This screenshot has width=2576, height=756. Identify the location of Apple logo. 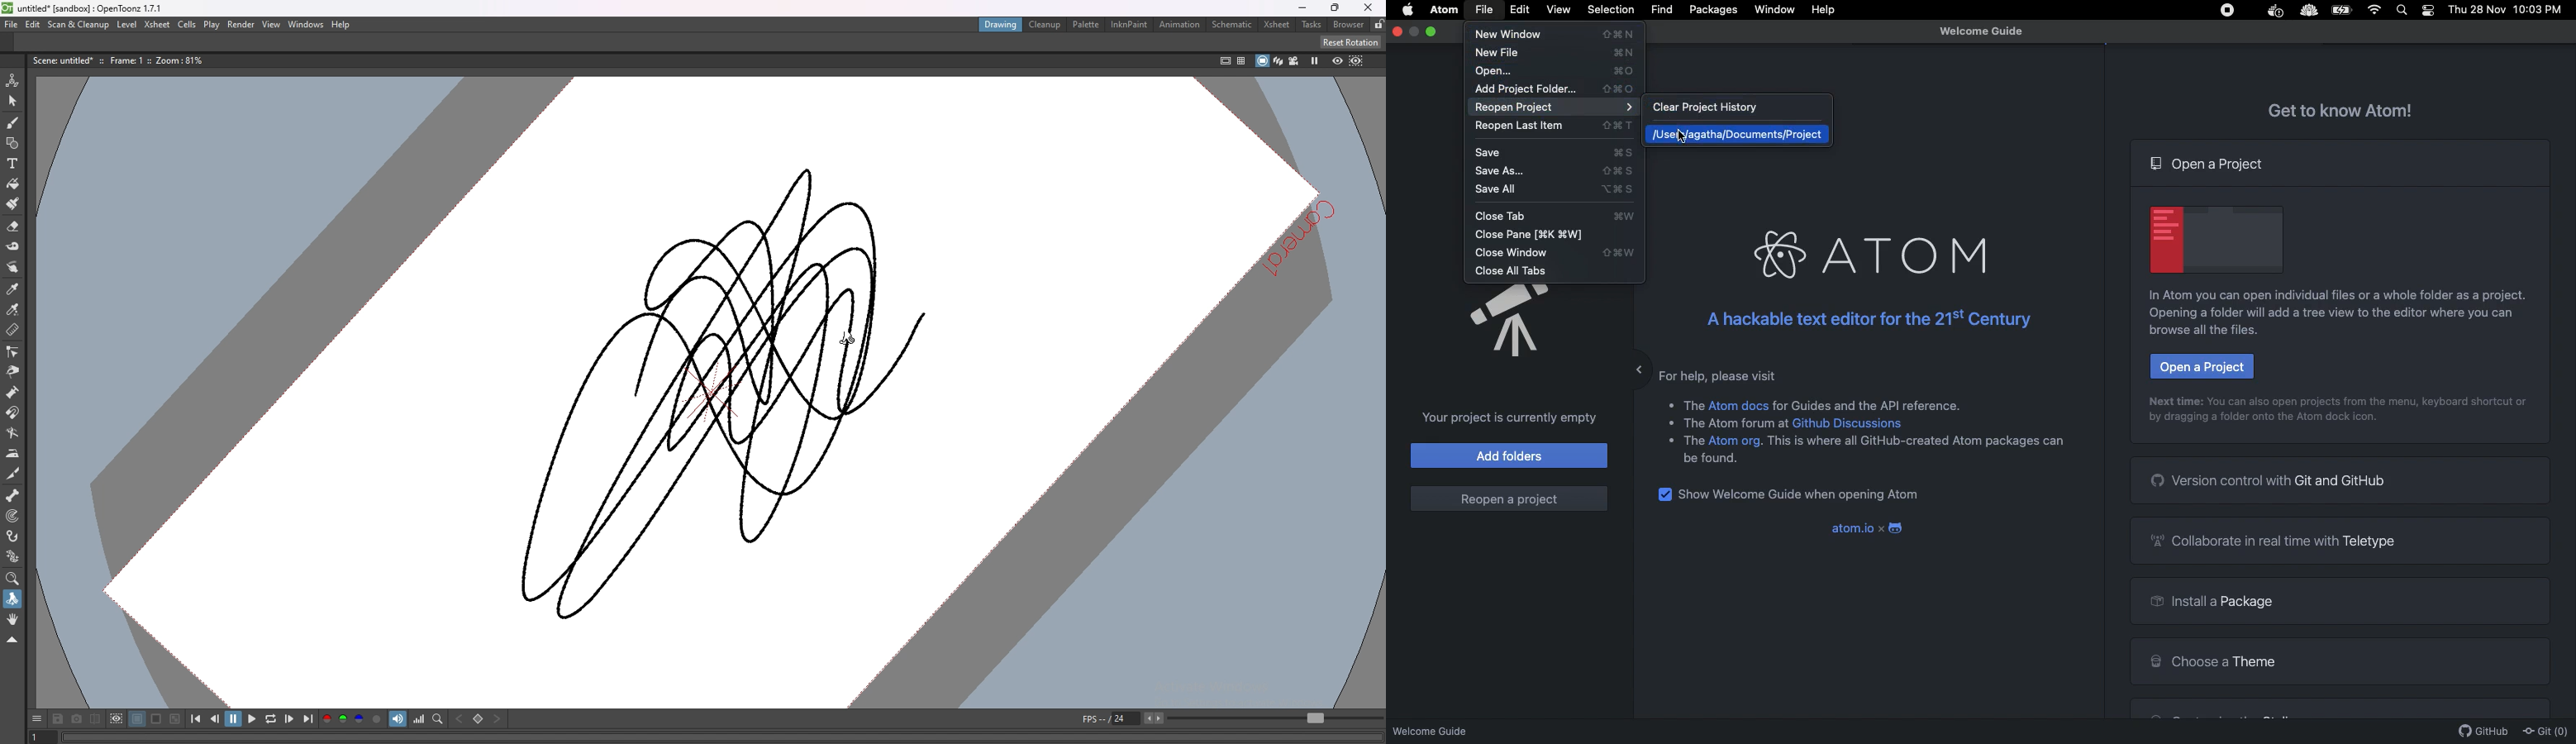
(1408, 8).